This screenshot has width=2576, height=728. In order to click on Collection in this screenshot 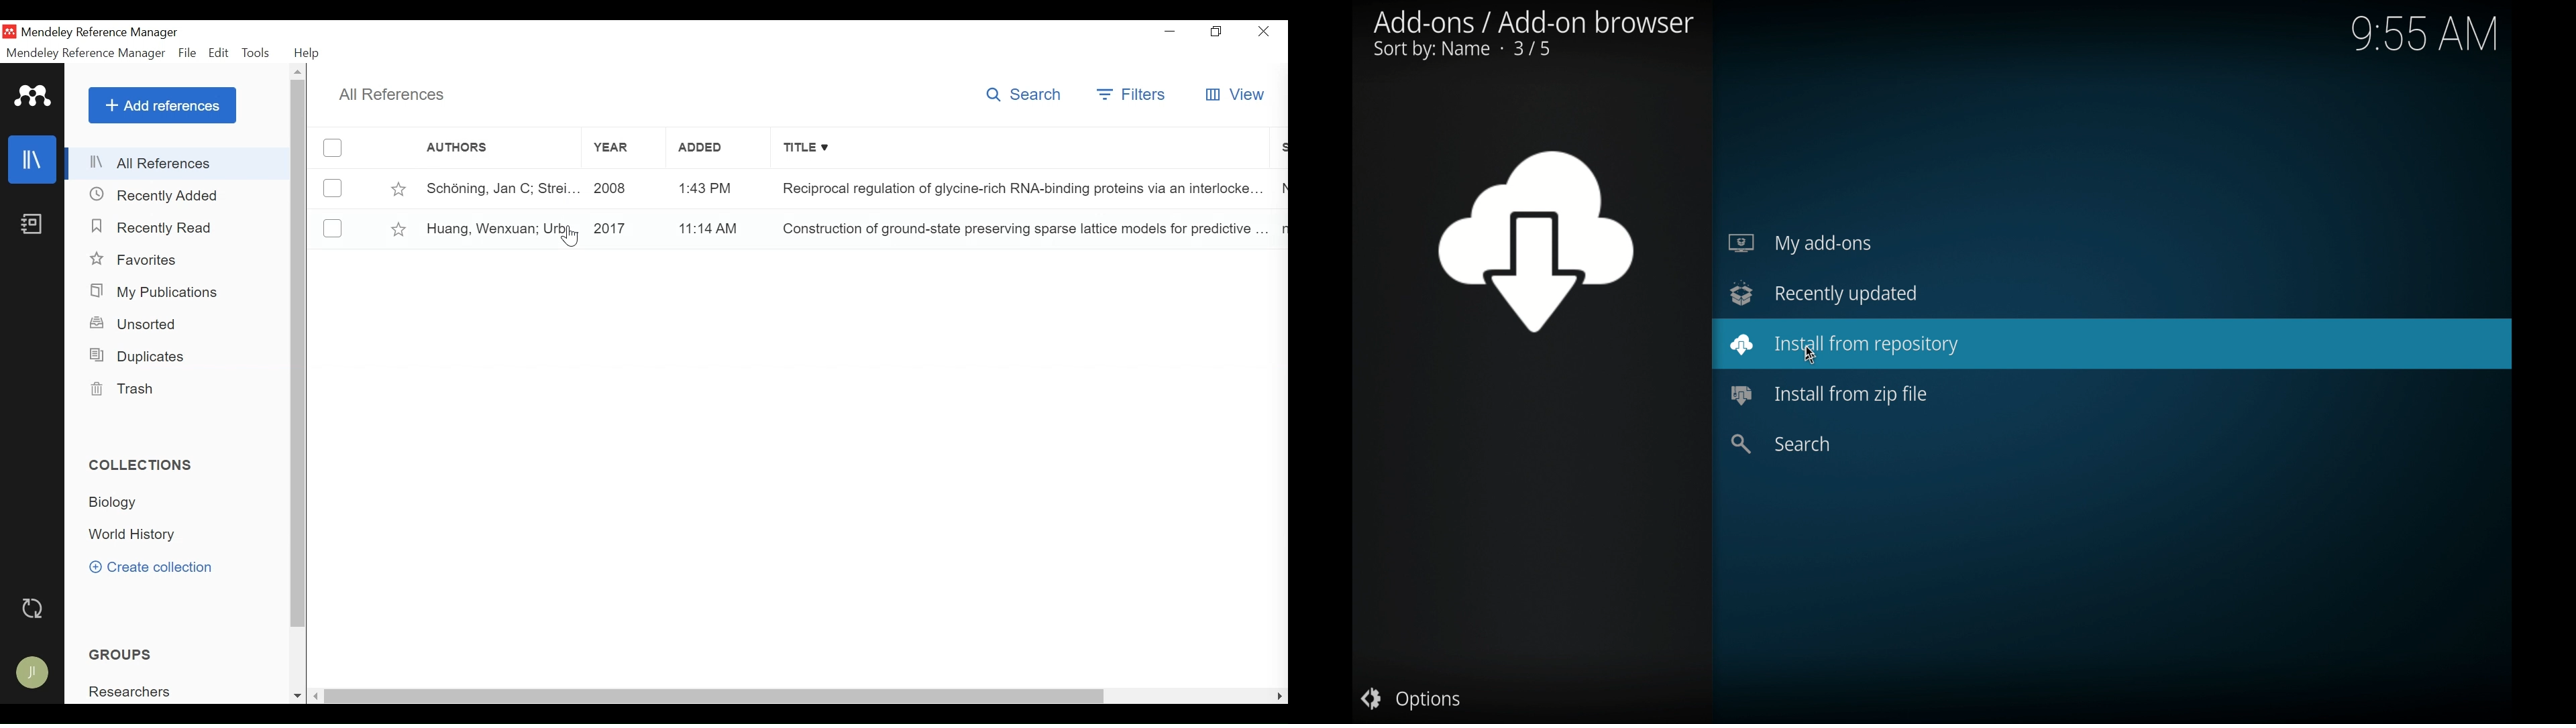, I will do `click(134, 536)`.